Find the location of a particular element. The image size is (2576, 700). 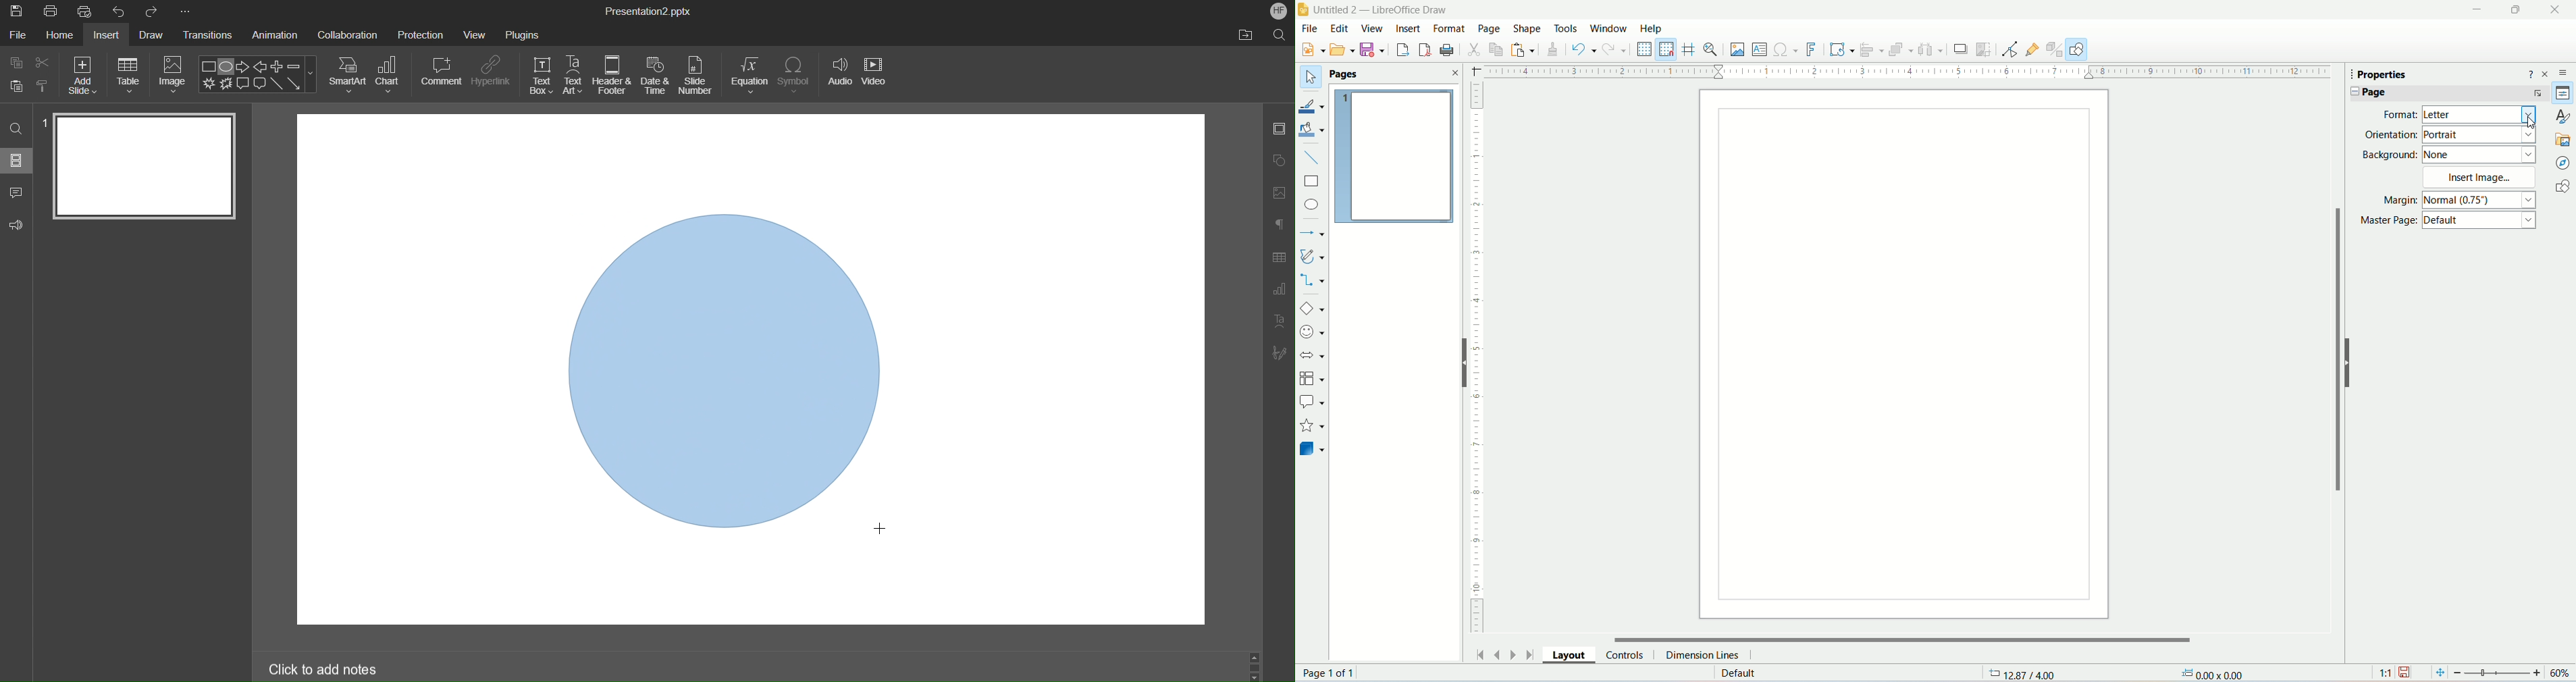

curves and polygon is located at coordinates (1312, 256).